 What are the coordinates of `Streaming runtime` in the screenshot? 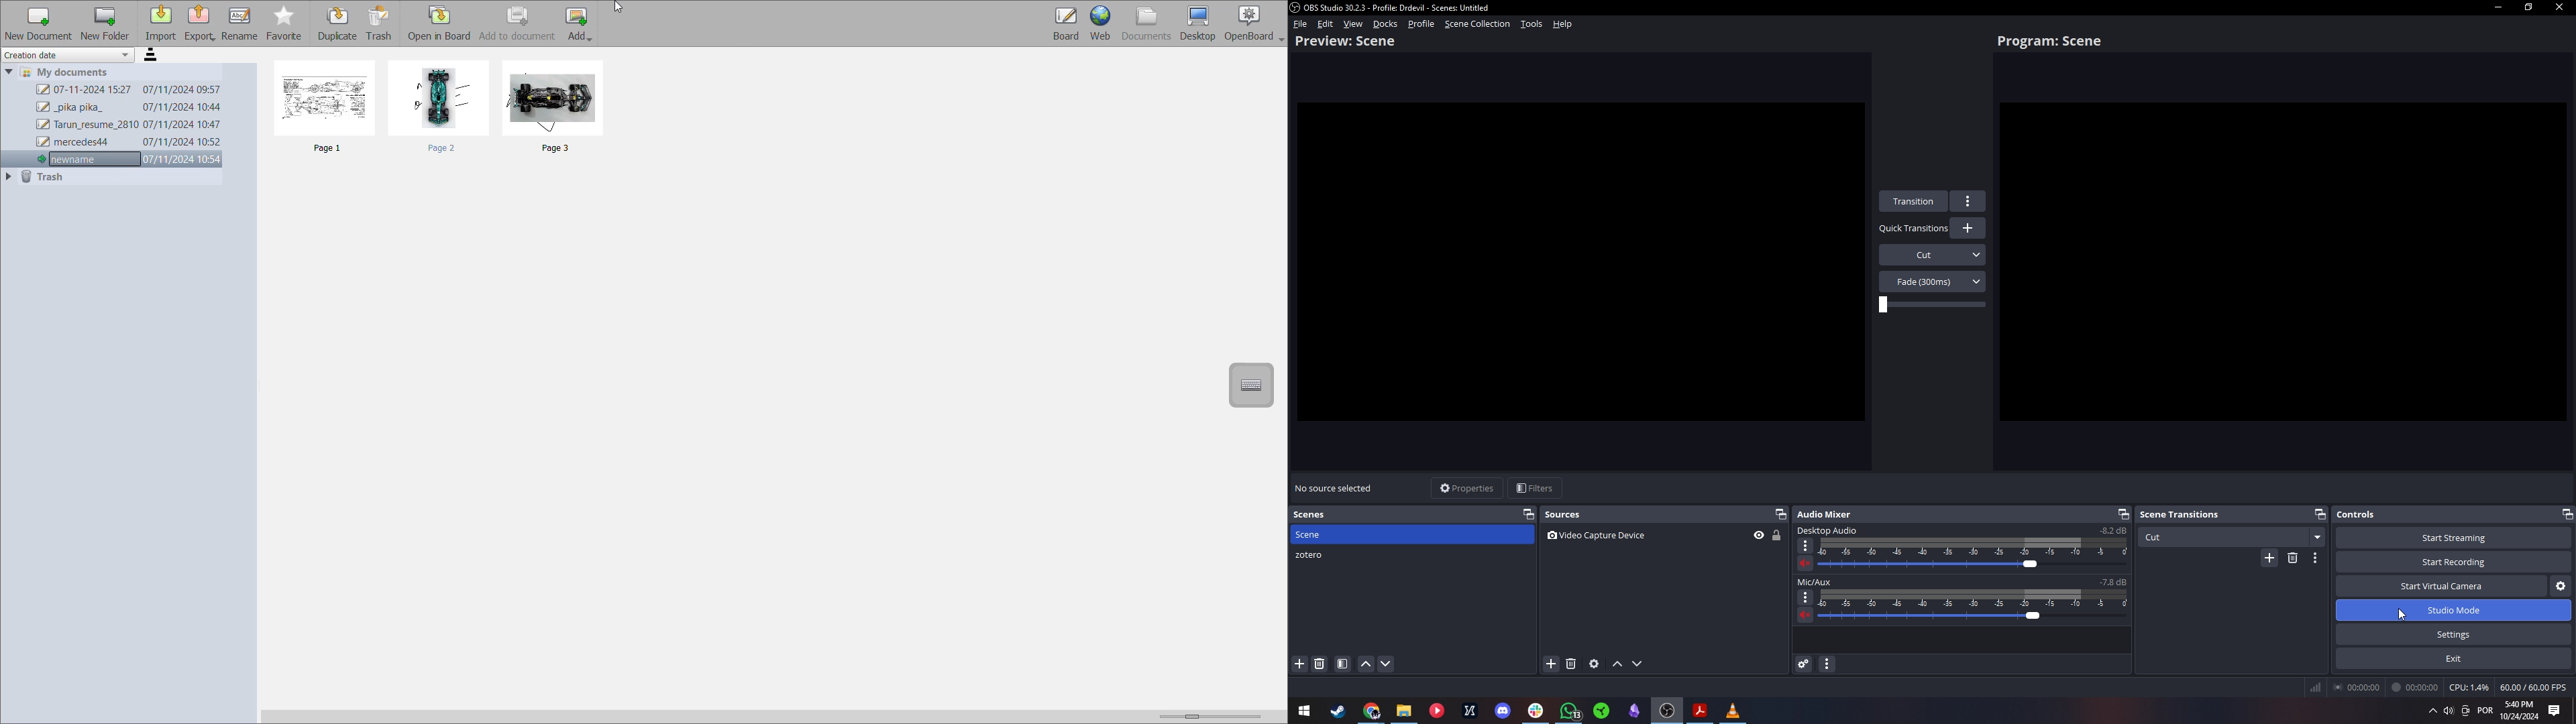 It's located at (2359, 686).